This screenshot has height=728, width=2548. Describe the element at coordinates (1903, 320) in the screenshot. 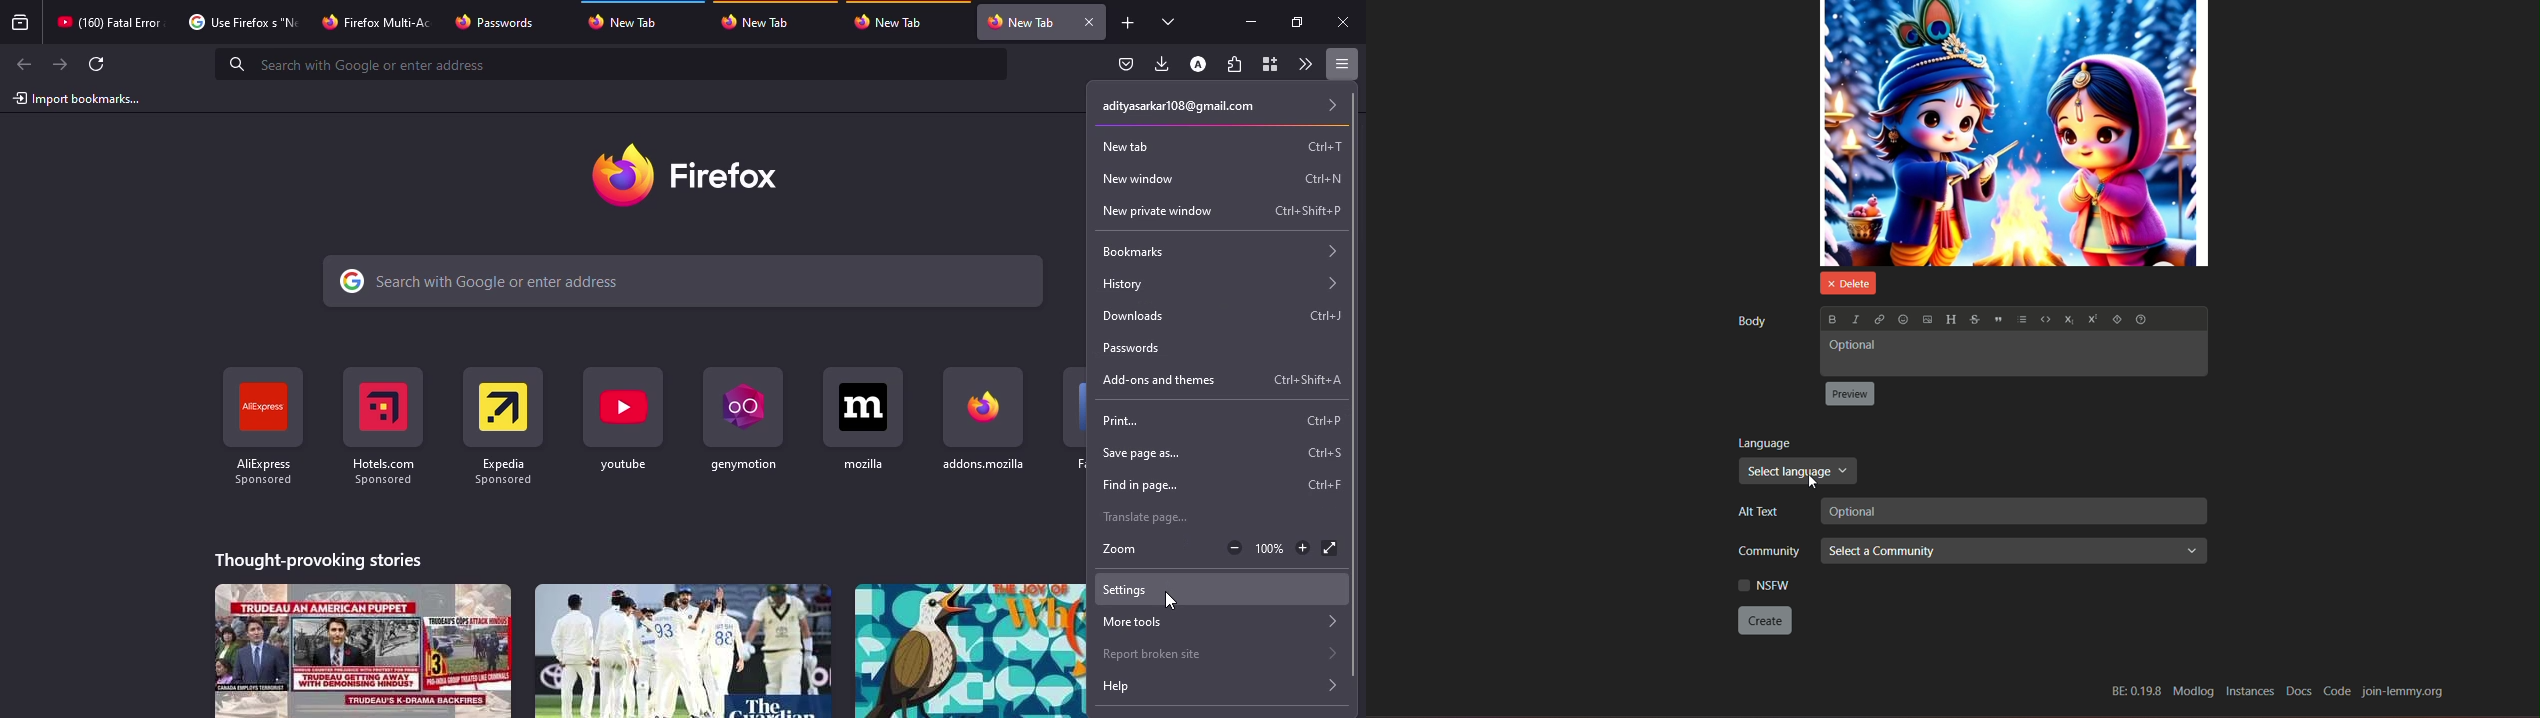

I see `emoji` at that location.